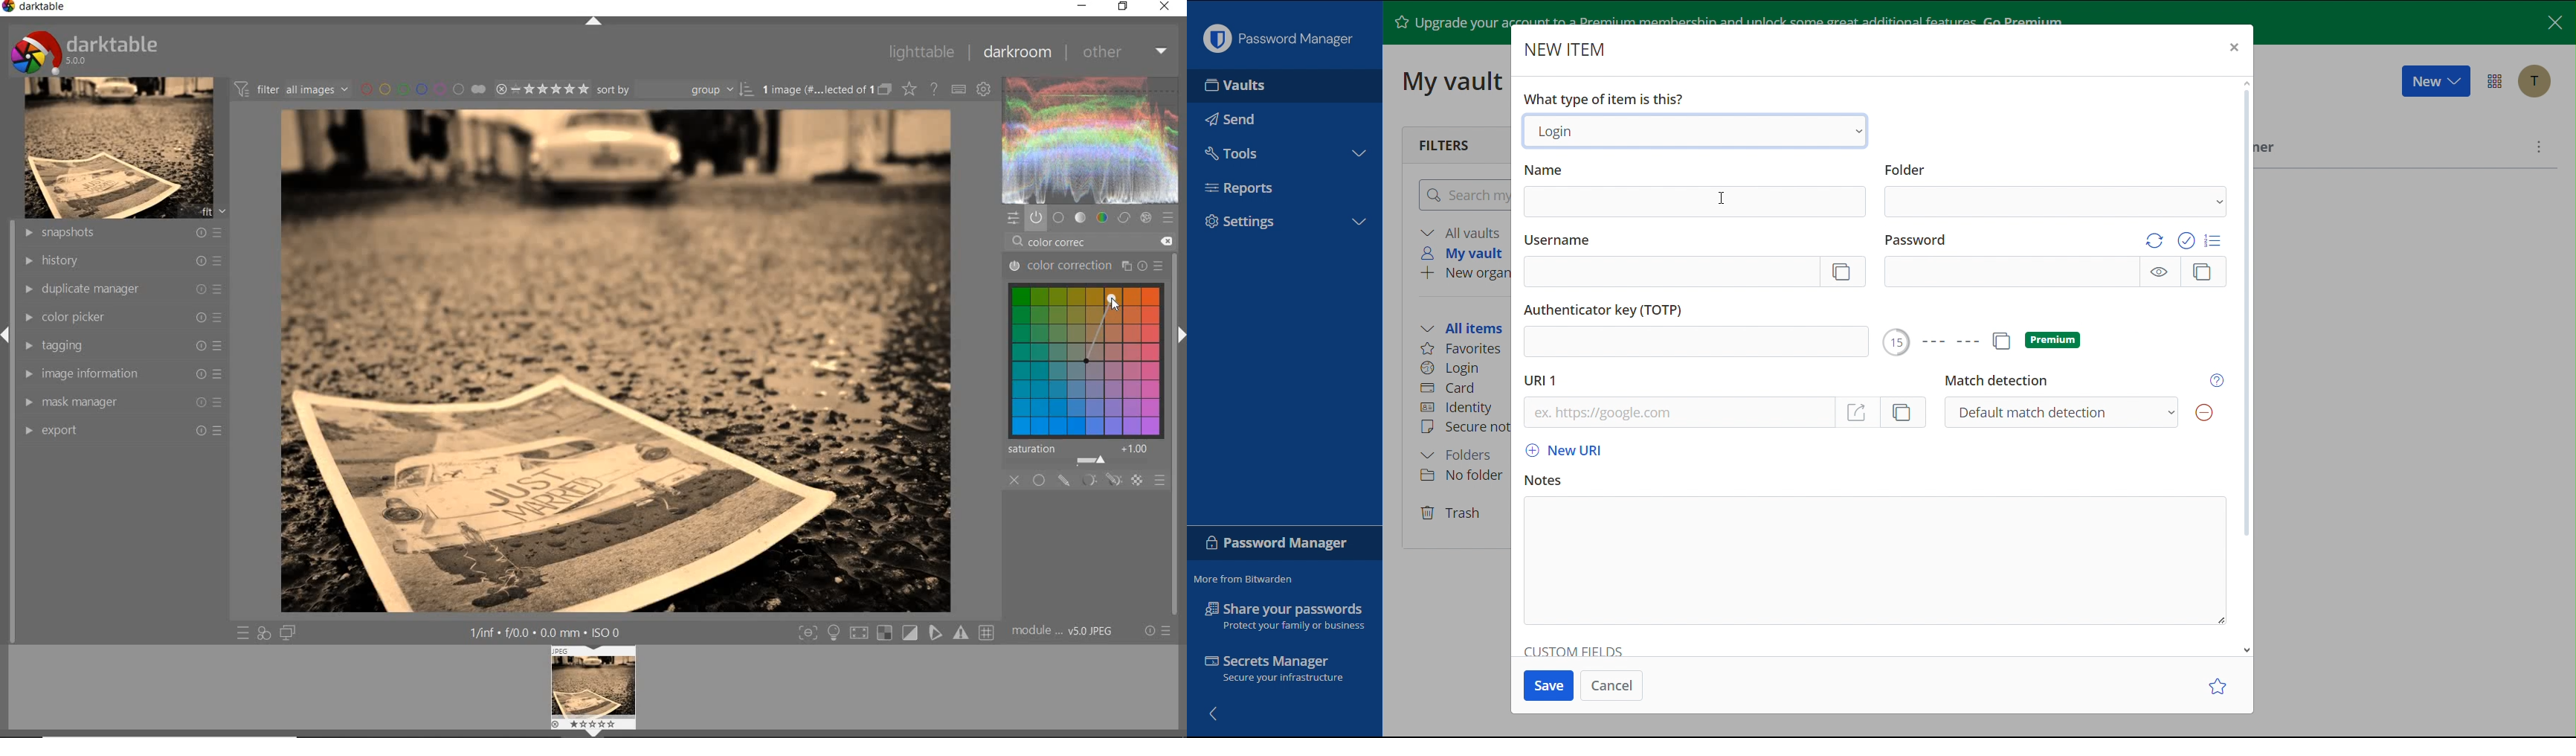 Image resolution: width=2576 pixels, height=756 pixels. What do you see at coordinates (676, 89) in the screenshot?
I see `sort` at bounding box center [676, 89].